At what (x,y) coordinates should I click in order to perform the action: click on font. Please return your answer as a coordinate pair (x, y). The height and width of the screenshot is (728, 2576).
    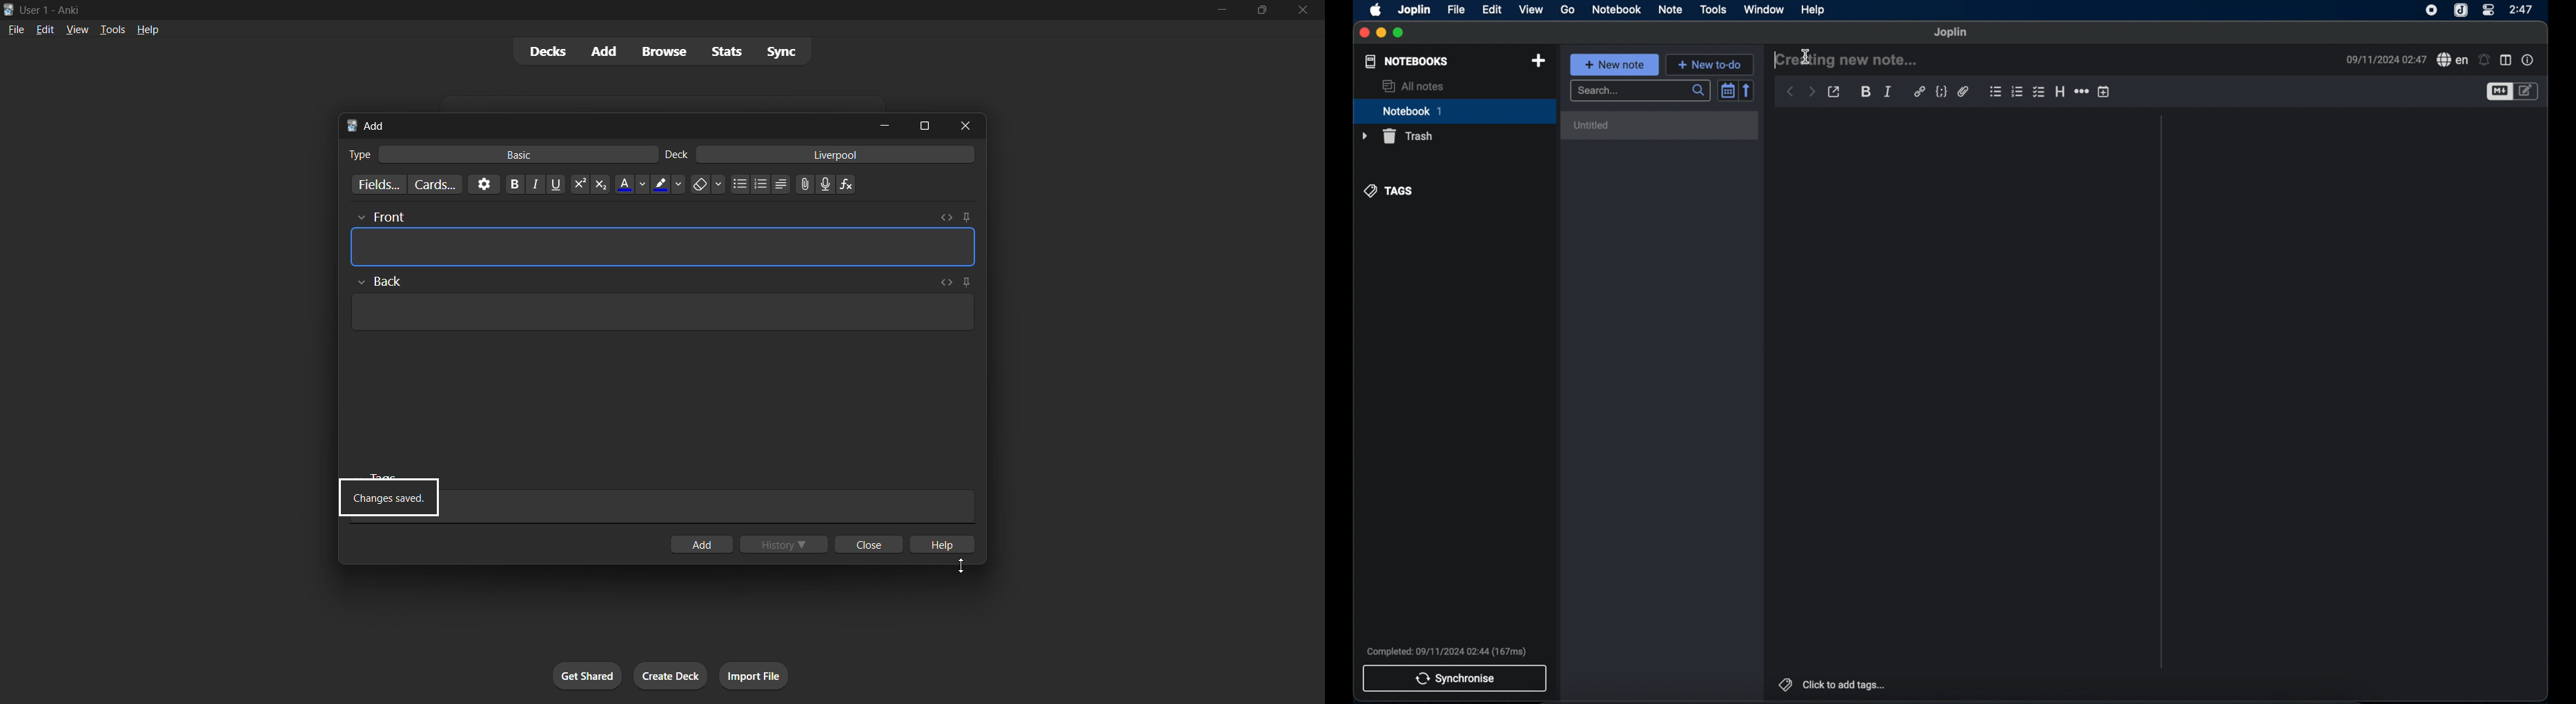
    Looking at the image, I should click on (382, 217).